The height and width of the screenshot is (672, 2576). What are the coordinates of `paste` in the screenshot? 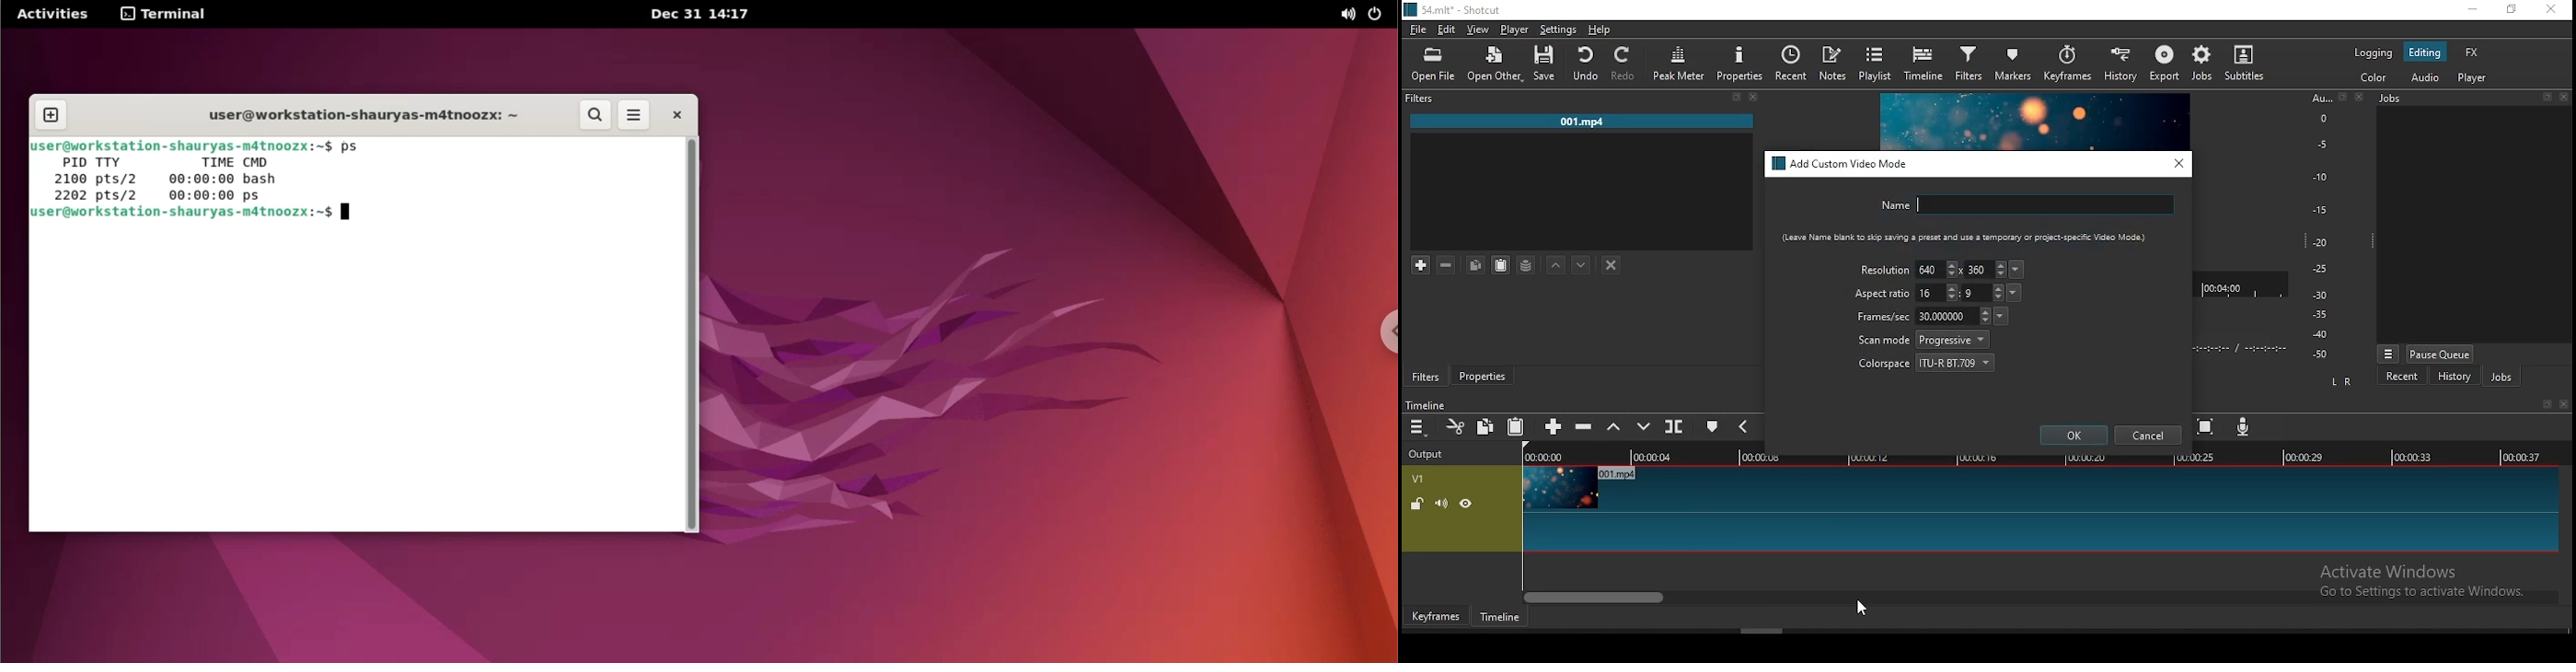 It's located at (1517, 427).